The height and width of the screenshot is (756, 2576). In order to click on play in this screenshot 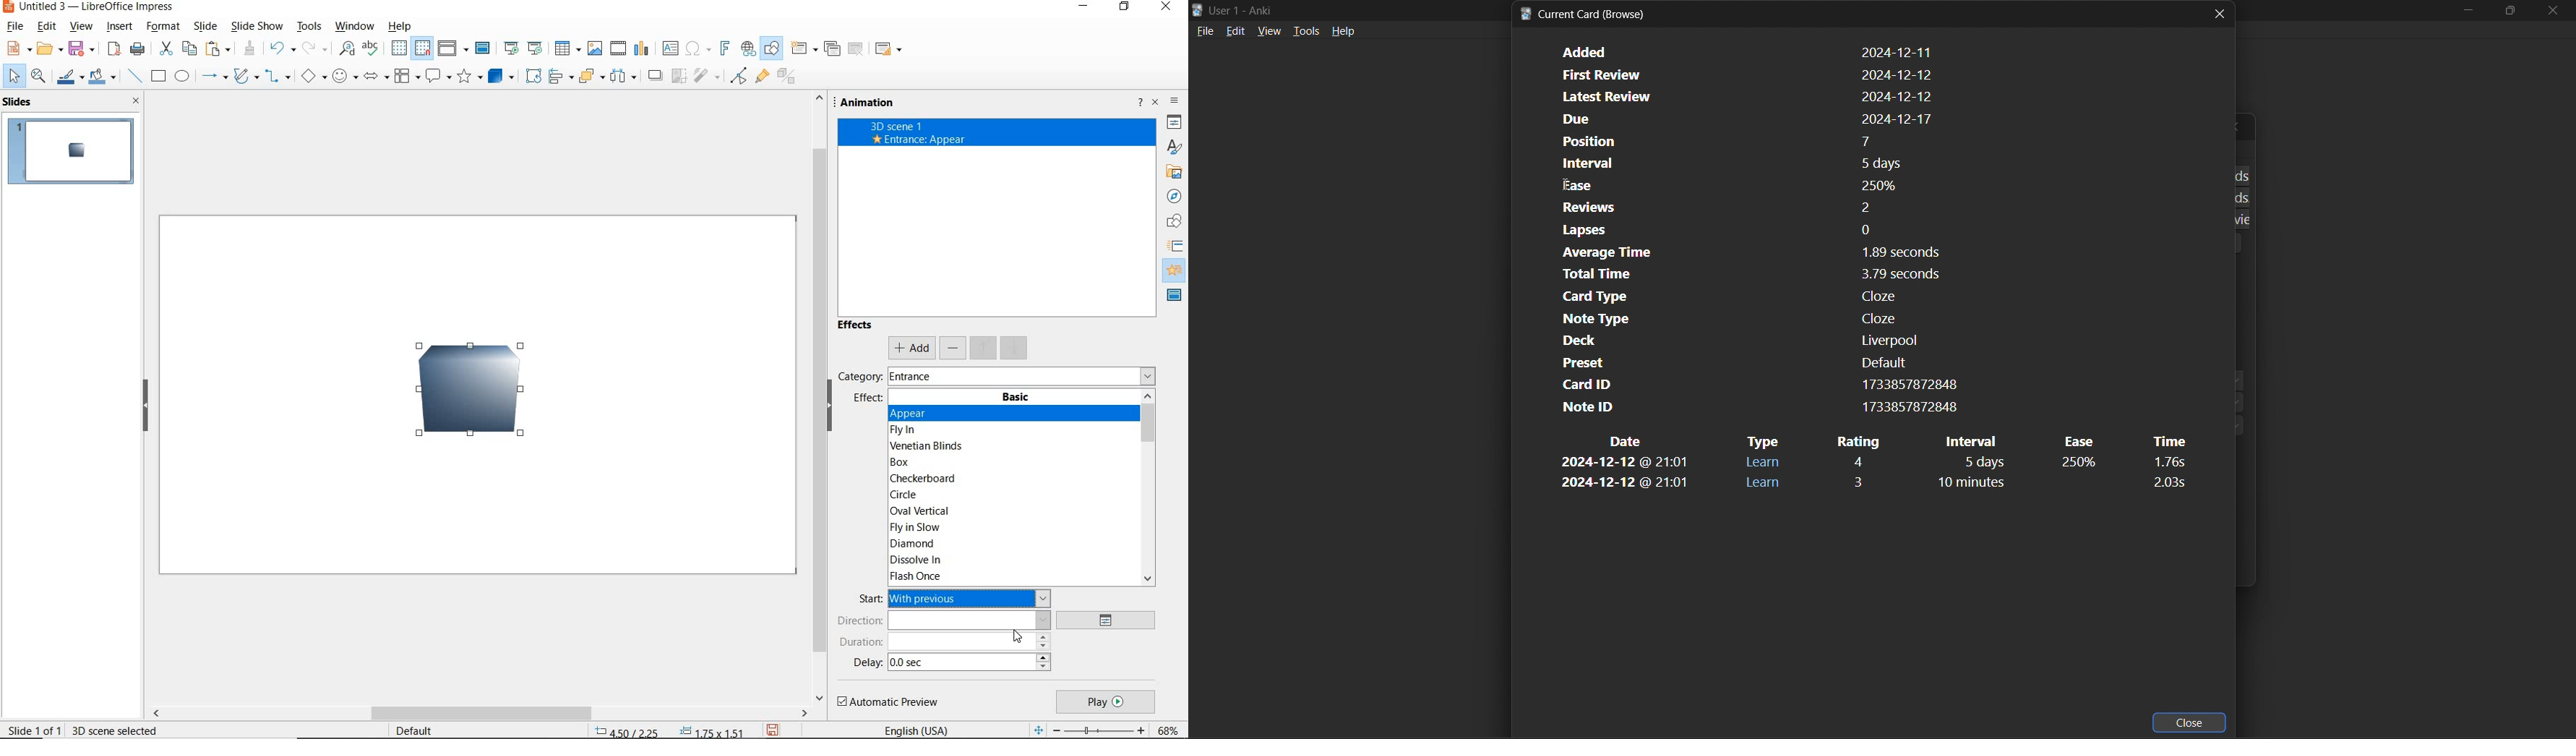, I will do `click(1105, 702)`.